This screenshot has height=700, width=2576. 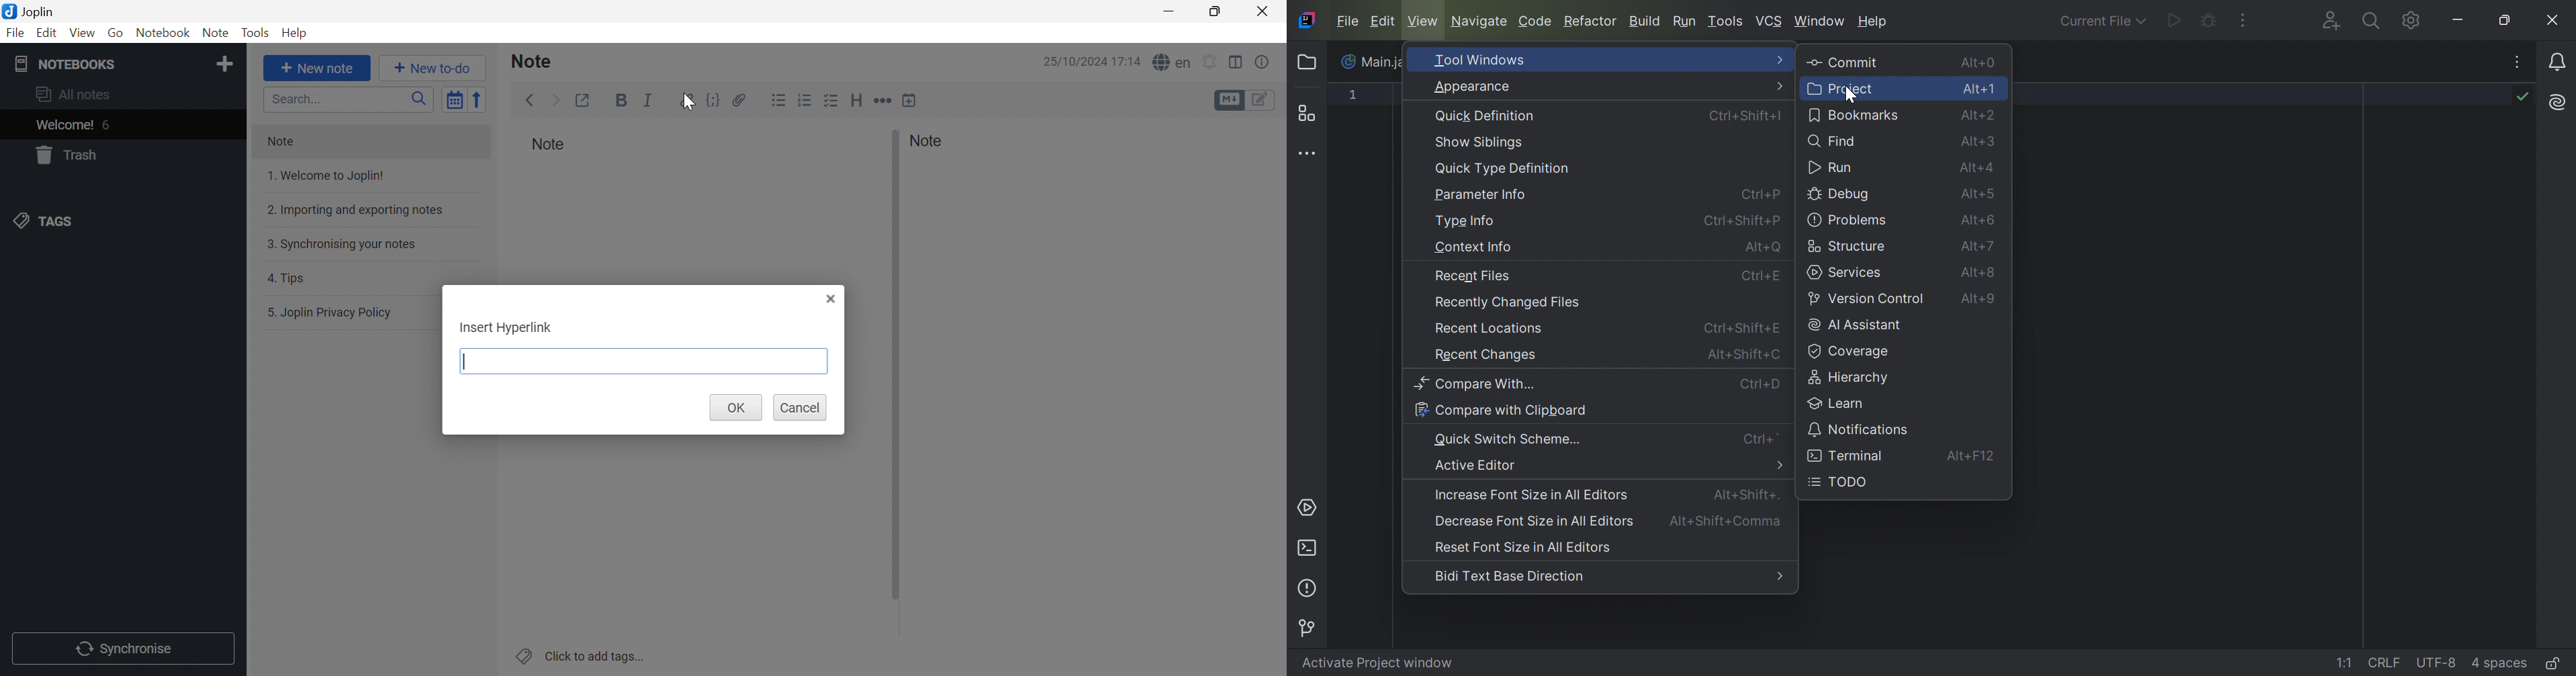 What do you see at coordinates (353, 313) in the screenshot?
I see `5. Joplin Privacy Policy` at bounding box center [353, 313].